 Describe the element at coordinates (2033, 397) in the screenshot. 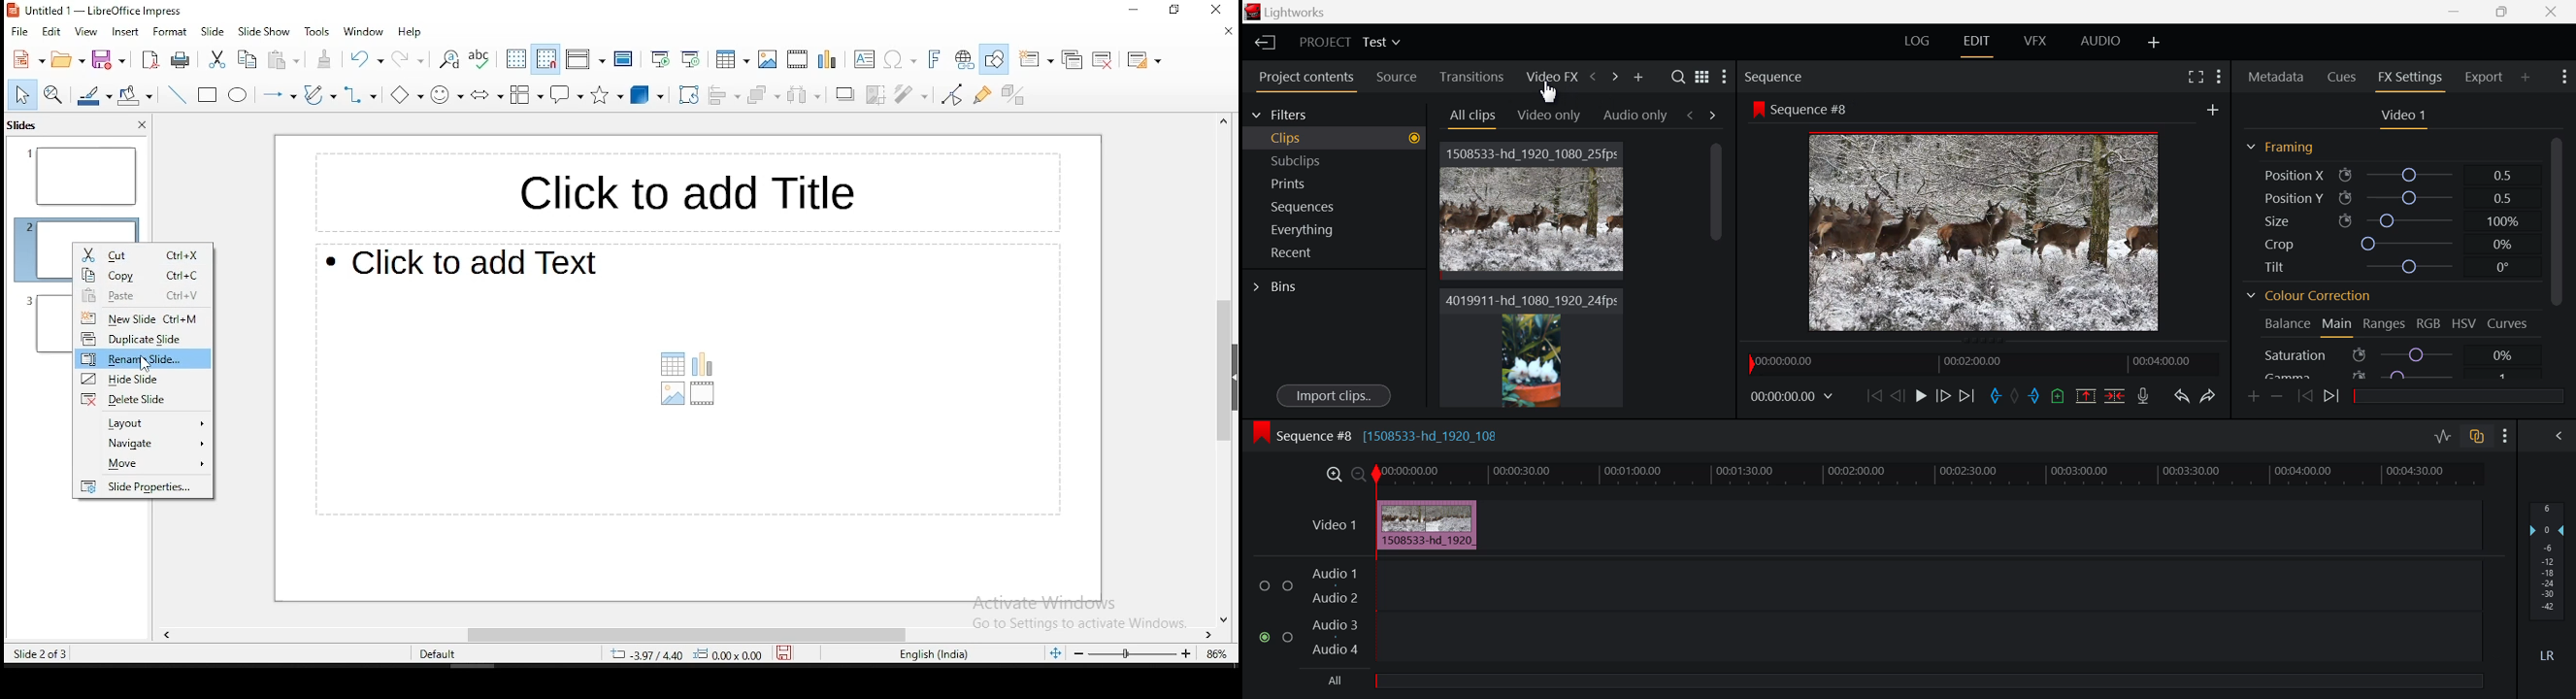

I see `Mark Out` at that location.